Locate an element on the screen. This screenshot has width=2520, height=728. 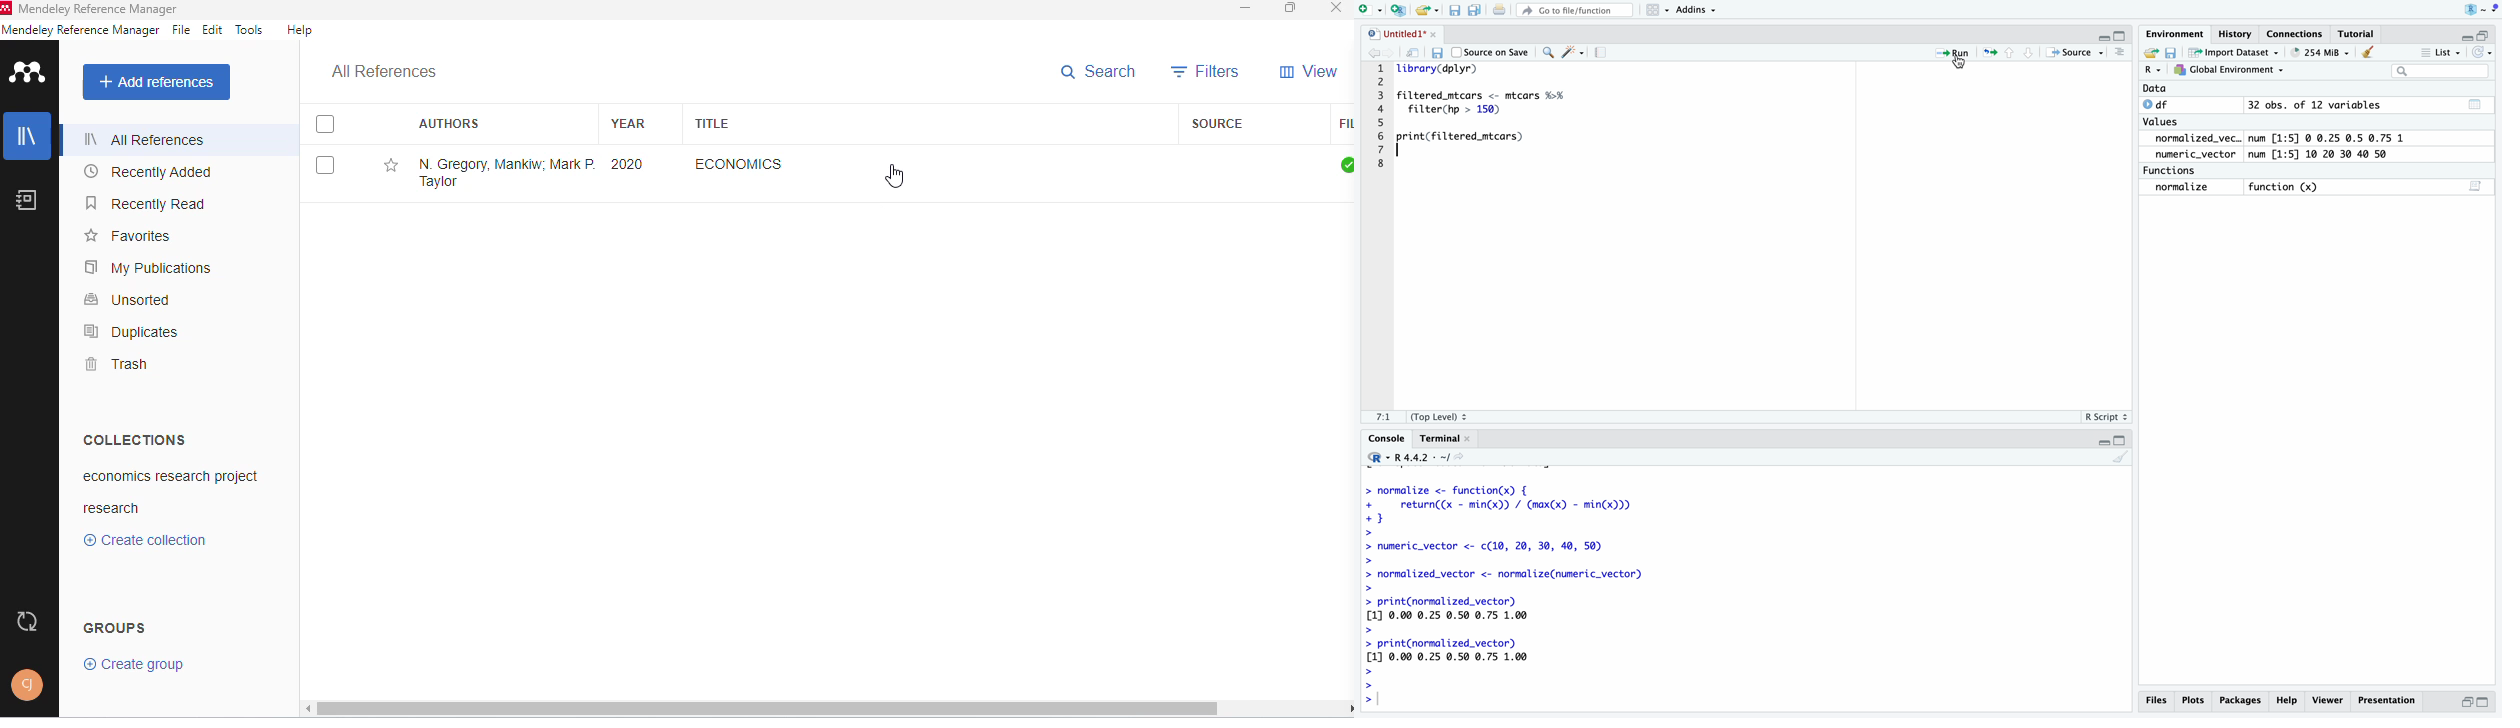
new file is located at coordinates (1368, 10).